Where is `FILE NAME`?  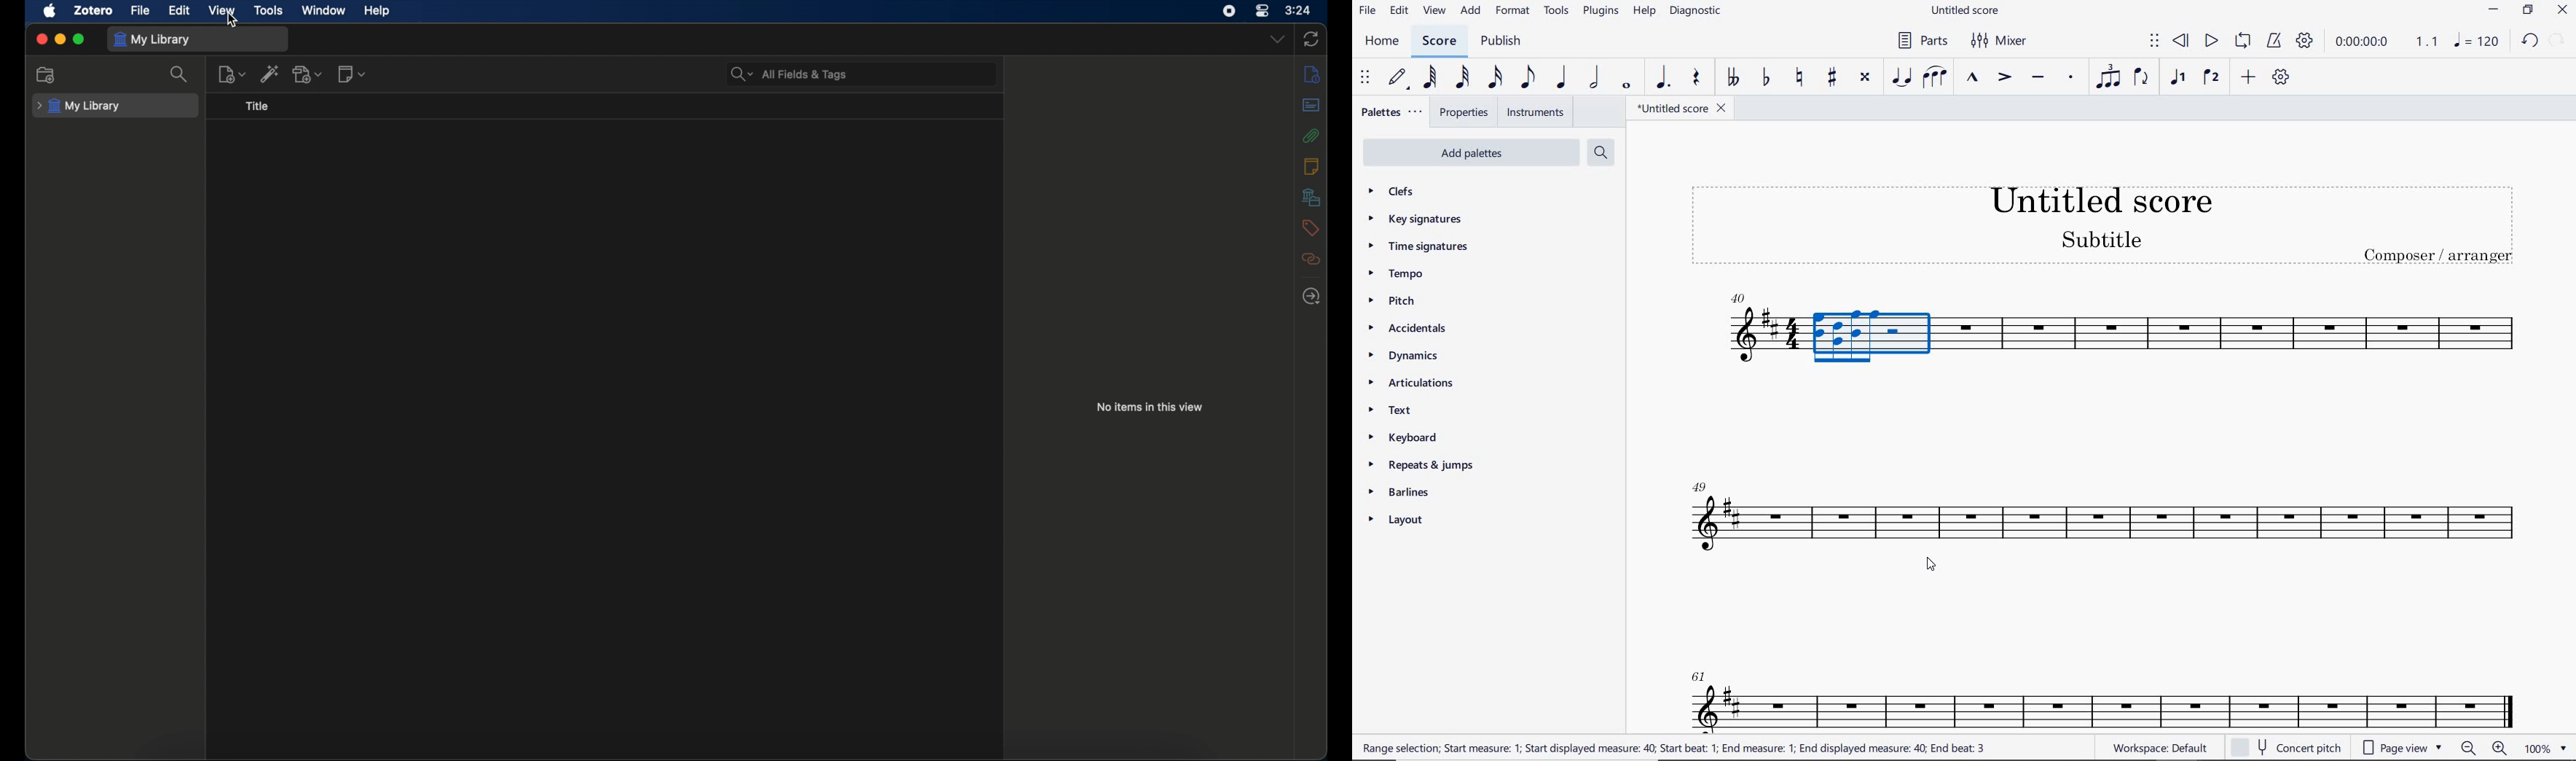
FILE NAME is located at coordinates (1968, 11).